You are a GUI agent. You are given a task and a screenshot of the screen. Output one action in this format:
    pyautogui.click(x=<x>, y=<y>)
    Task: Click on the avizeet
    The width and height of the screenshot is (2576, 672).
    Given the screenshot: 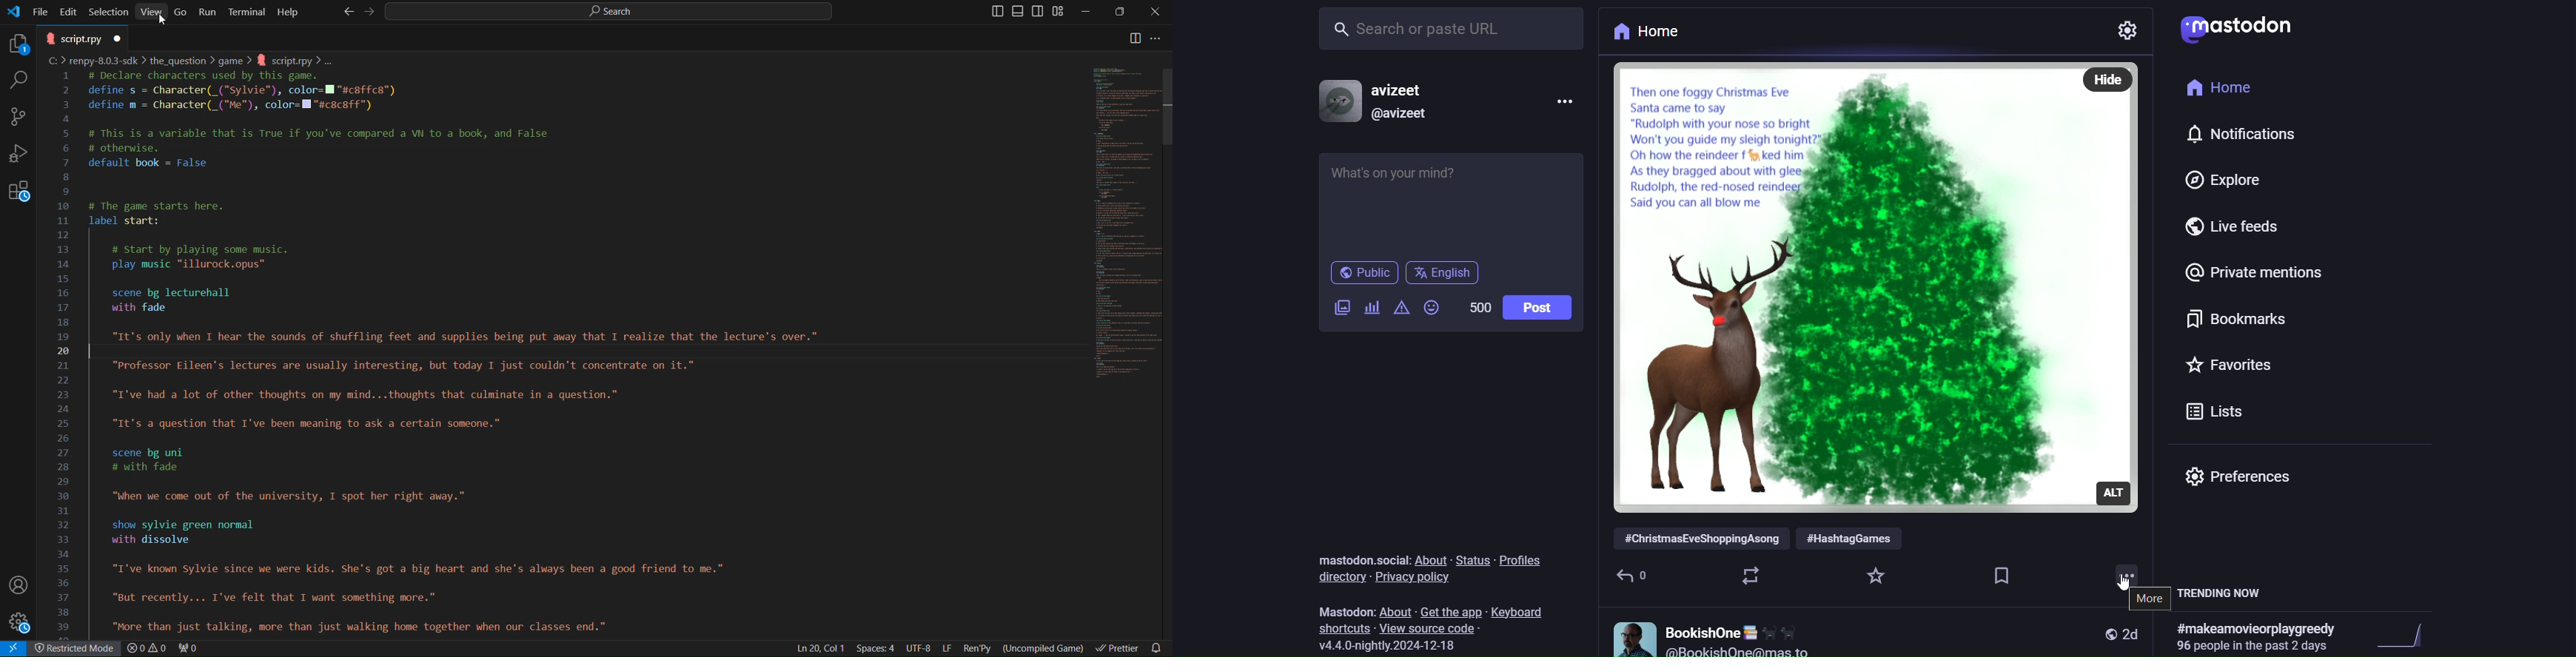 What is the action you would take?
    pyautogui.click(x=1401, y=89)
    